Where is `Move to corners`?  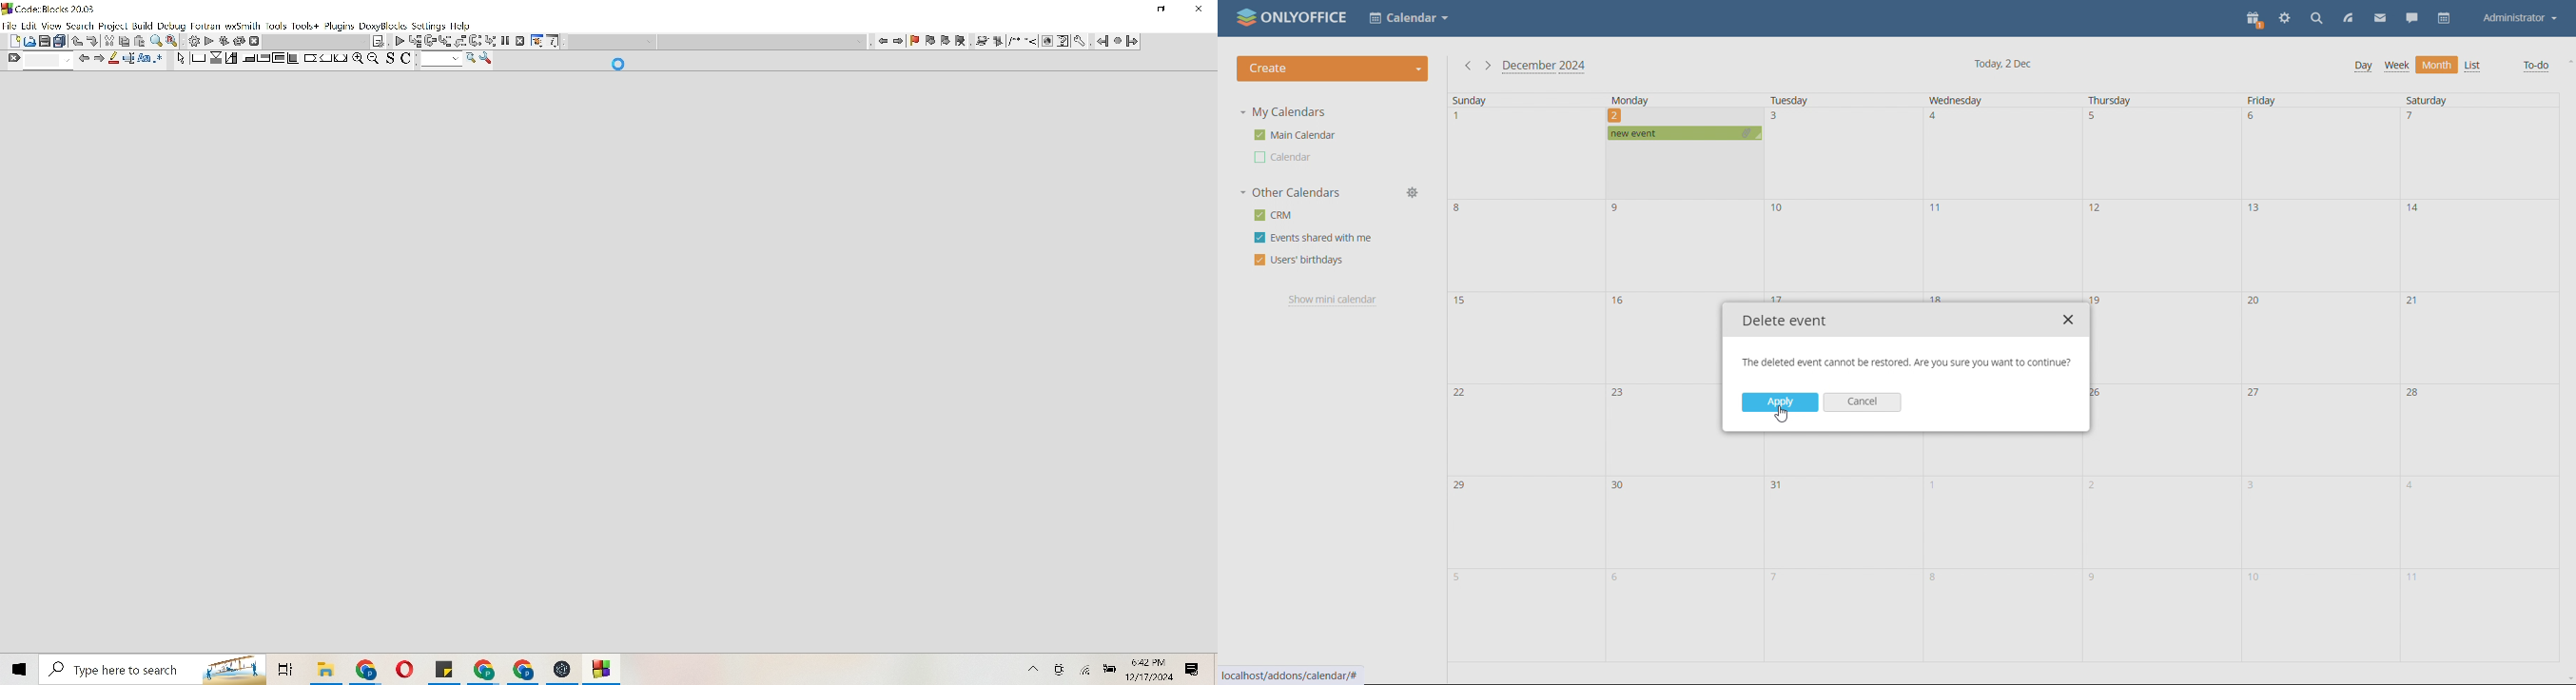 Move to corners is located at coordinates (247, 58).